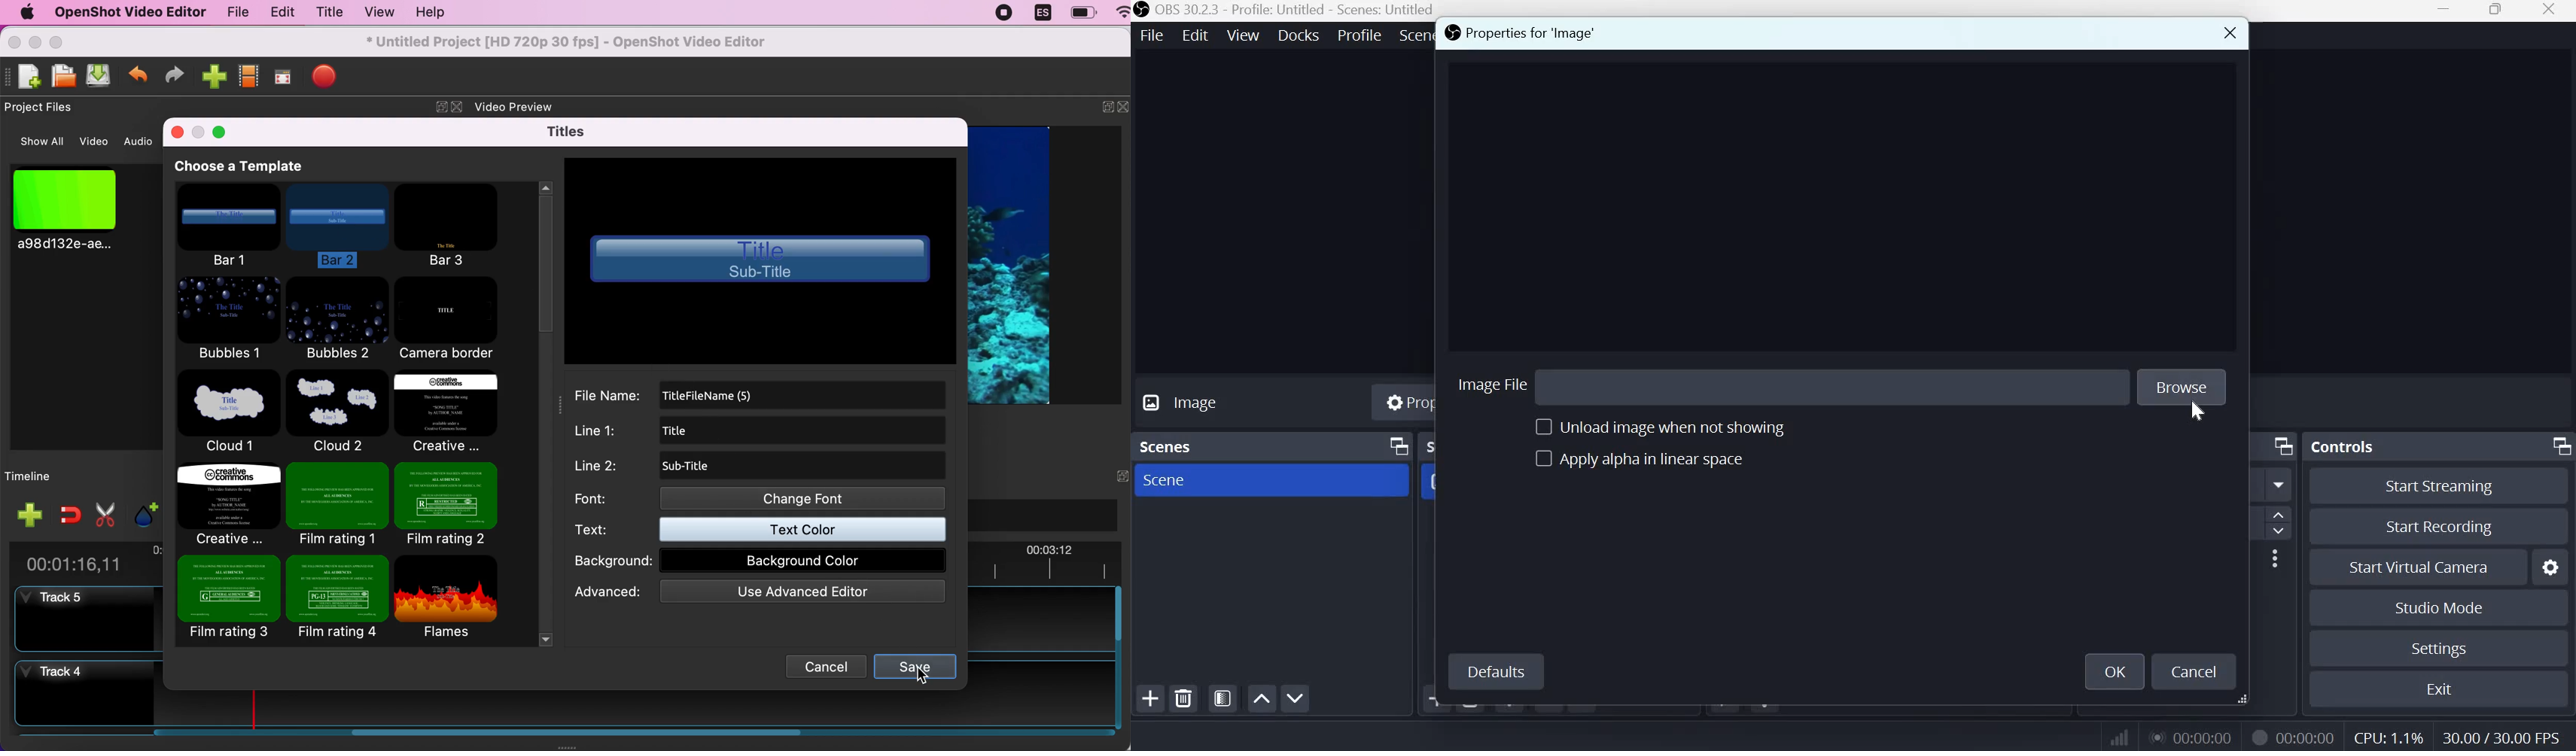  Describe the element at coordinates (232, 12) in the screenshot. I see `file` at that location.